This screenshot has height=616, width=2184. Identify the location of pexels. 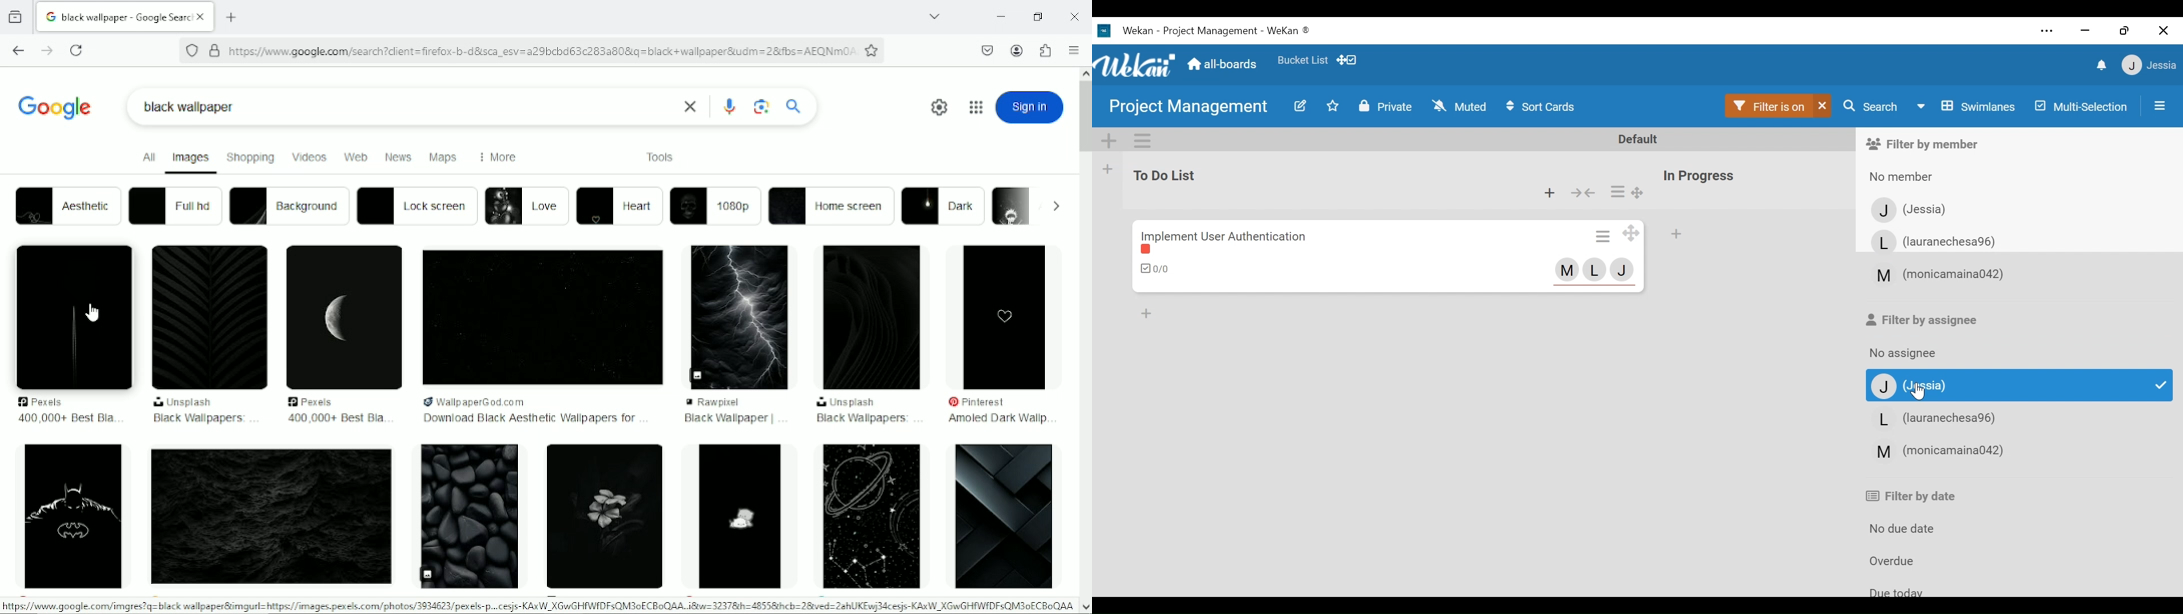
(48, 402).